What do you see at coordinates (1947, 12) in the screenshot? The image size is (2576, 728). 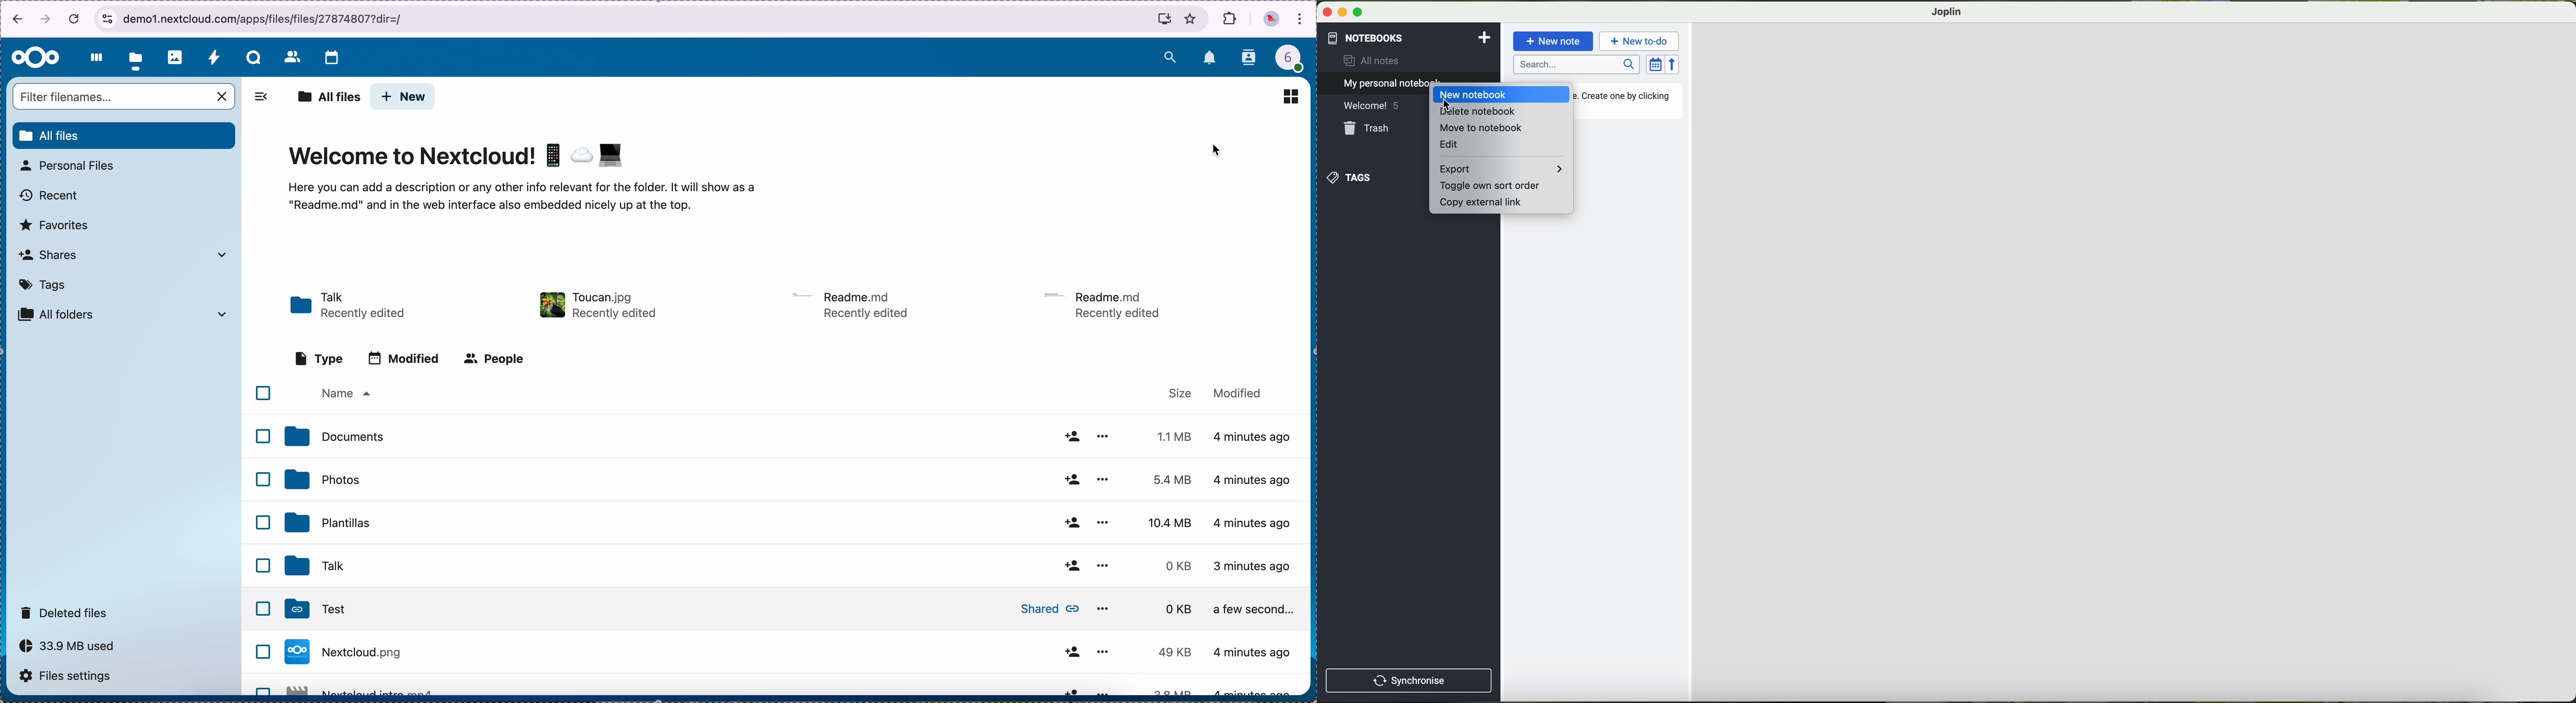 I see `joplin` at bounding box center [1947, 12].